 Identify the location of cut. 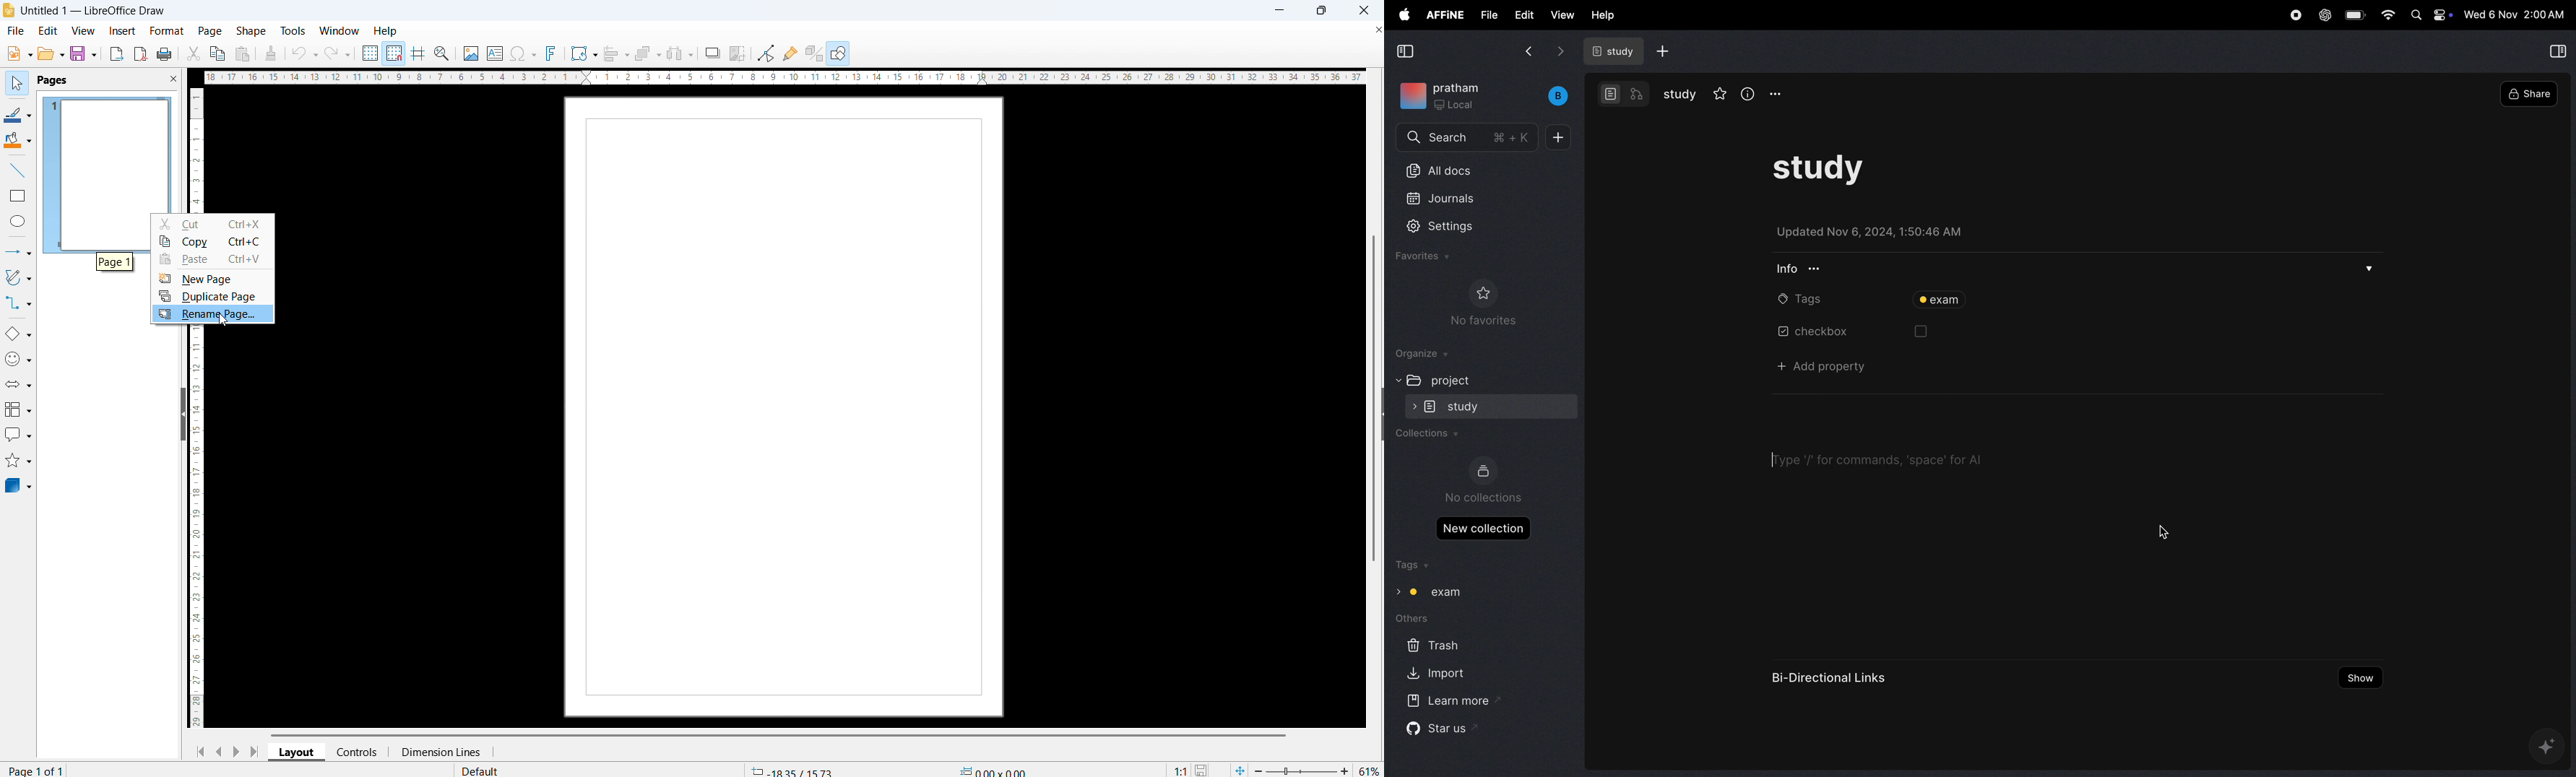
(193, 53).